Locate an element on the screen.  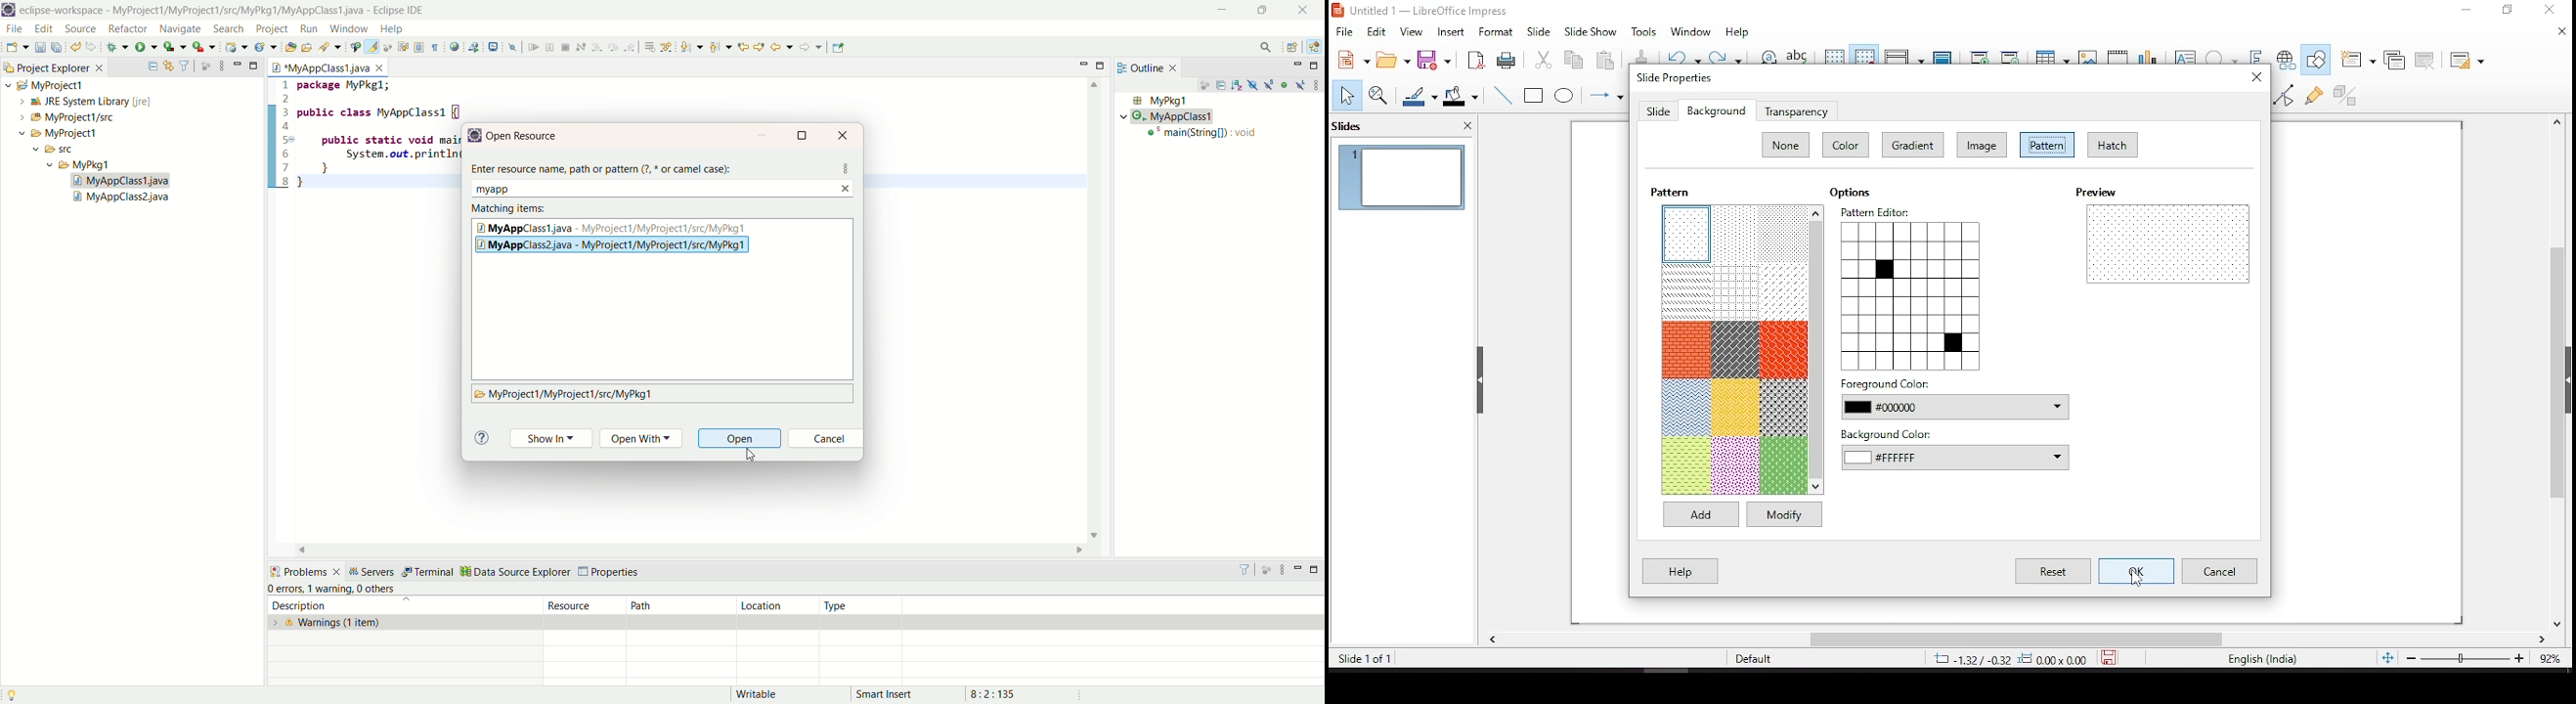
maximize is located at coordinates (1261, 12).